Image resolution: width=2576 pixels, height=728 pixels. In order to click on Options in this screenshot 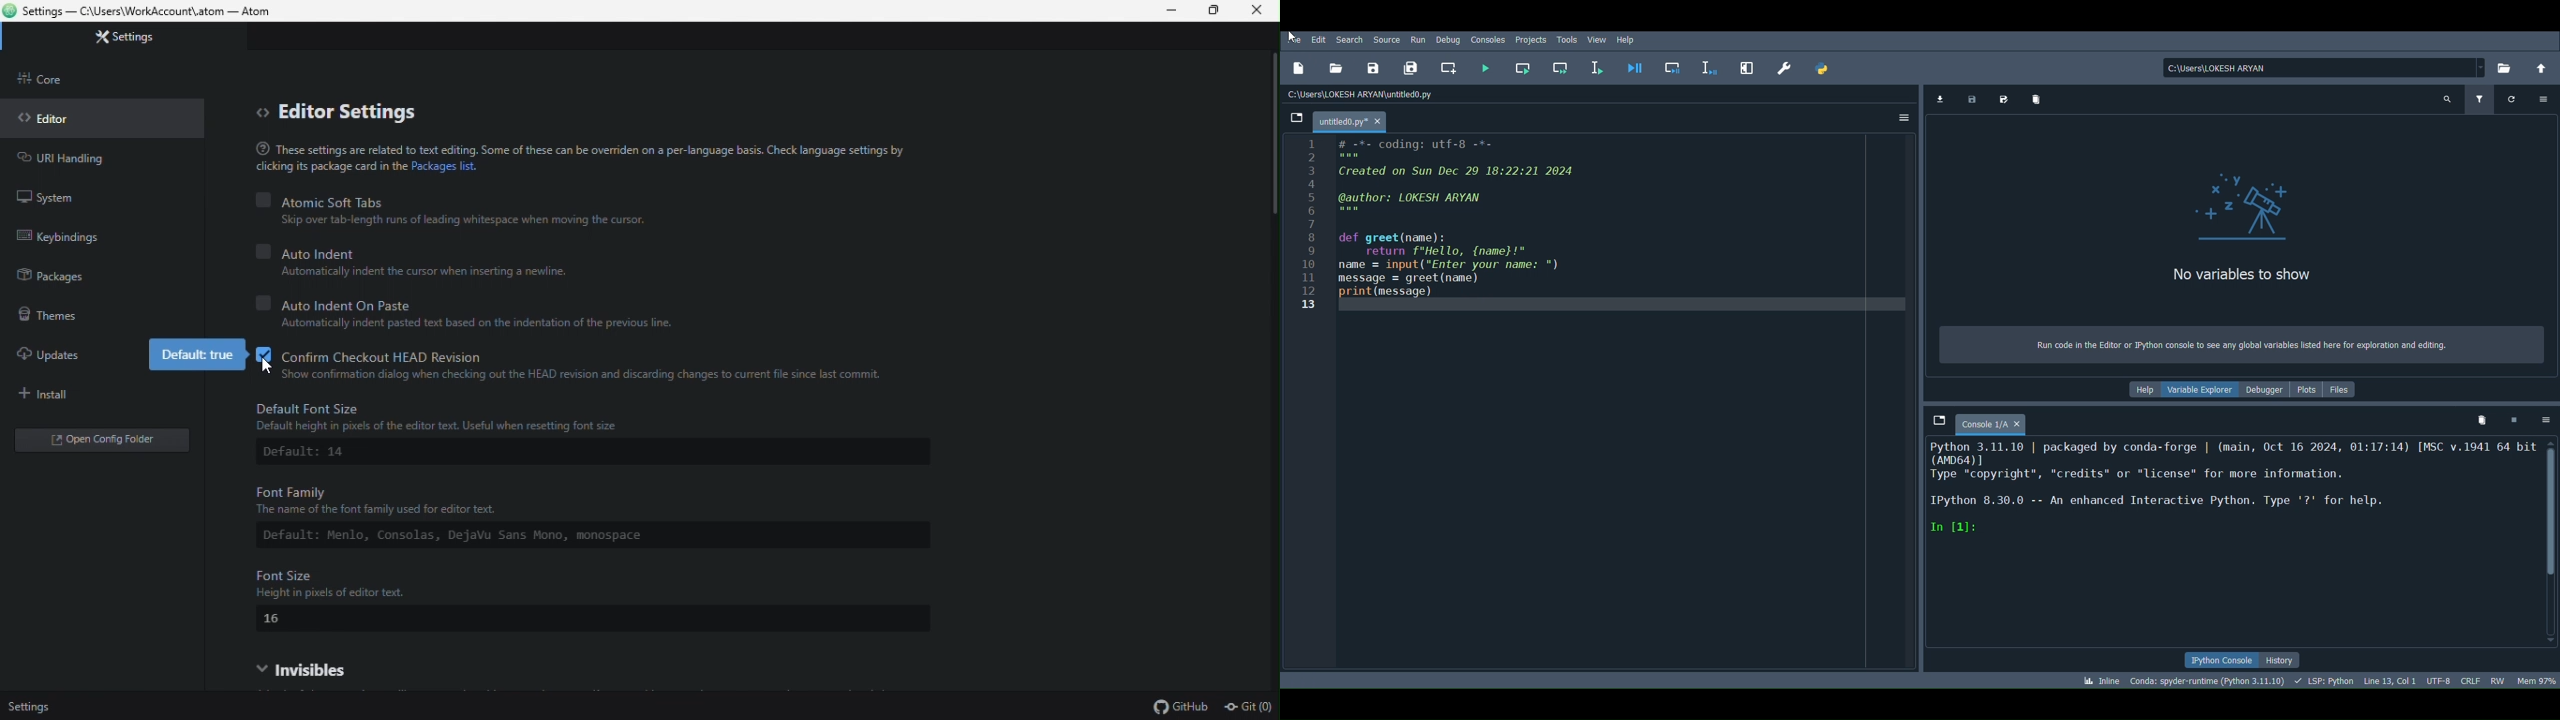, I will do `click(1901, 116)`.